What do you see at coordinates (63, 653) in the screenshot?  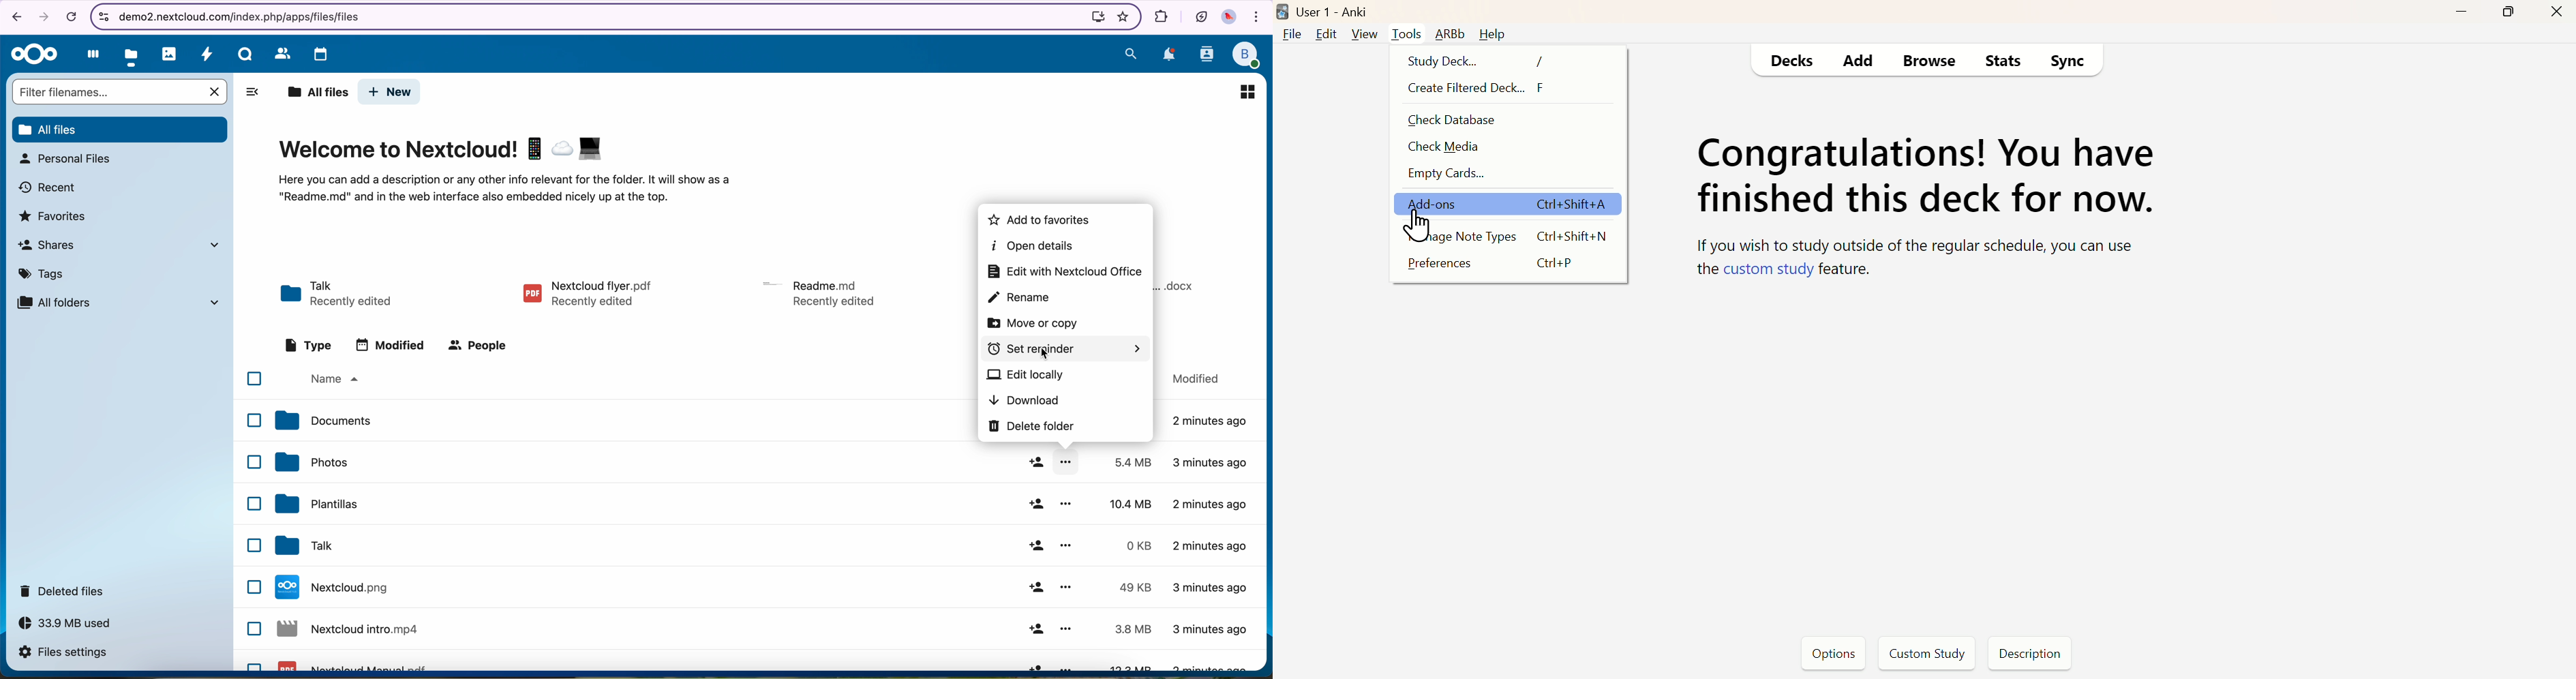 I see `files settings` at bounding box center [63, 653].